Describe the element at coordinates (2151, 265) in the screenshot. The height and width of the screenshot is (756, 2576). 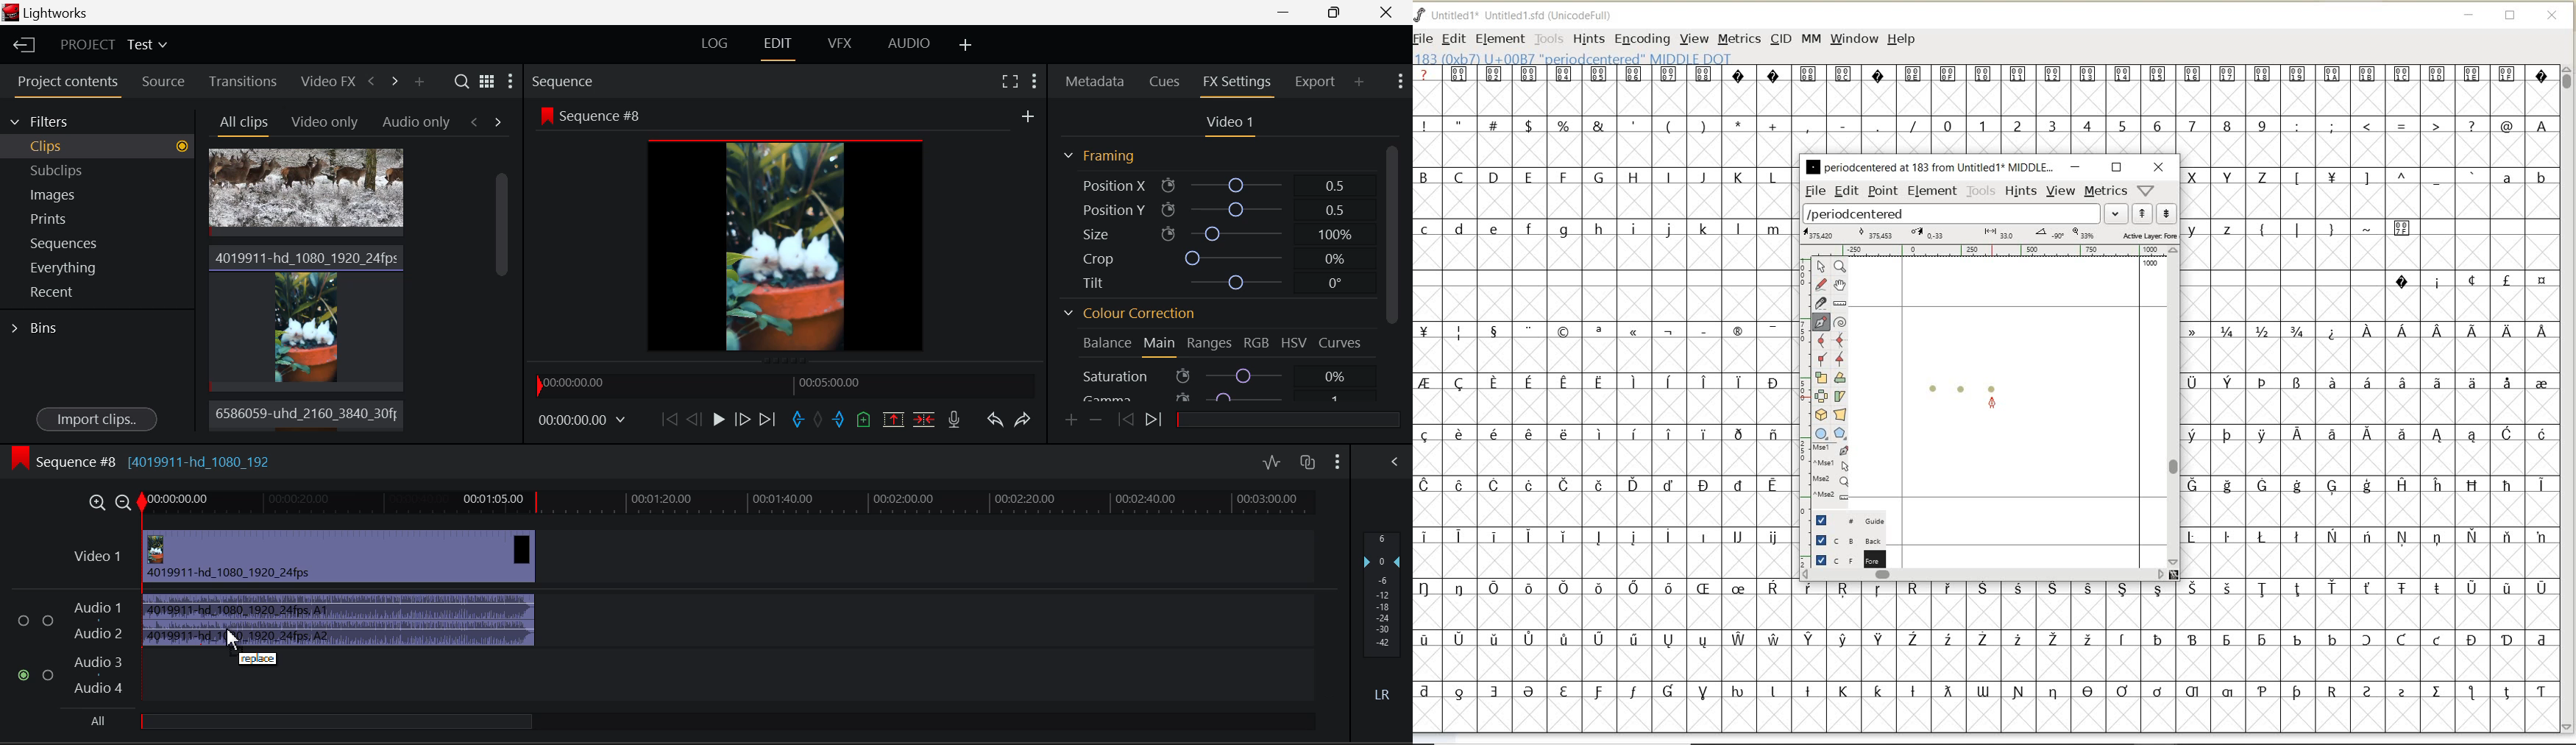
I see `1000` at that location.